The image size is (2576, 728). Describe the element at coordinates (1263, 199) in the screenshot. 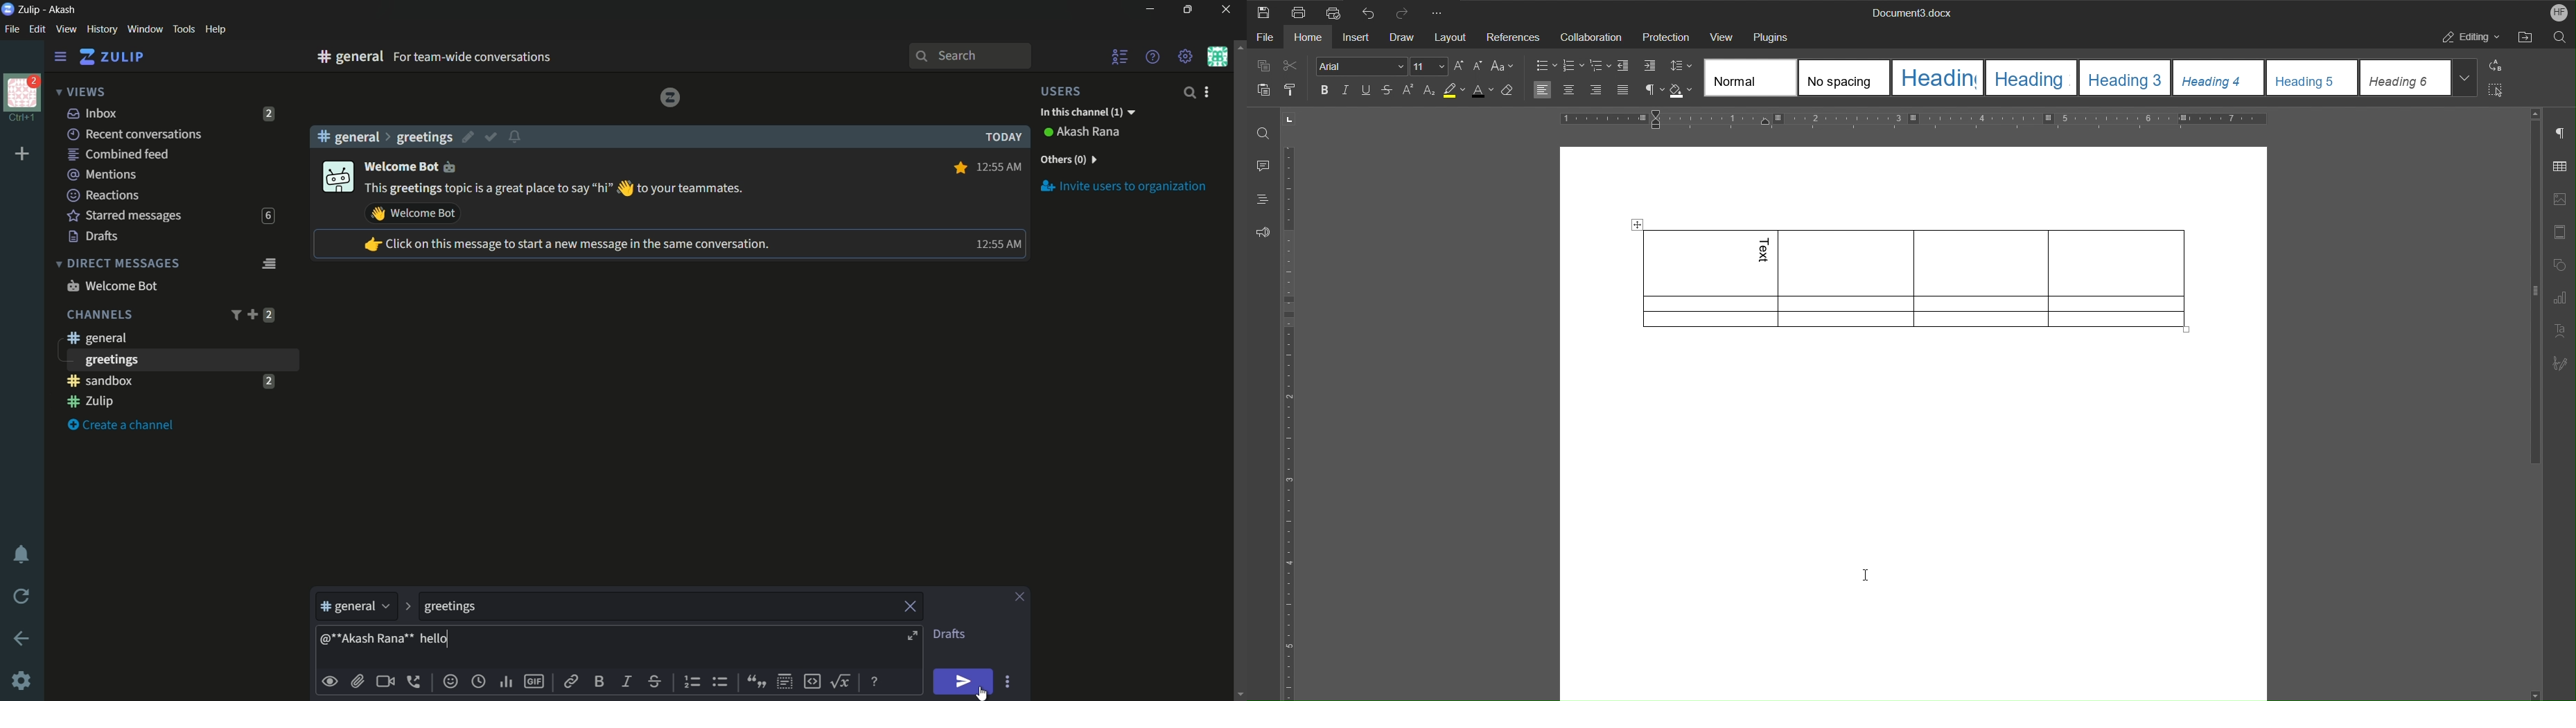

I see `Headings` at that location.